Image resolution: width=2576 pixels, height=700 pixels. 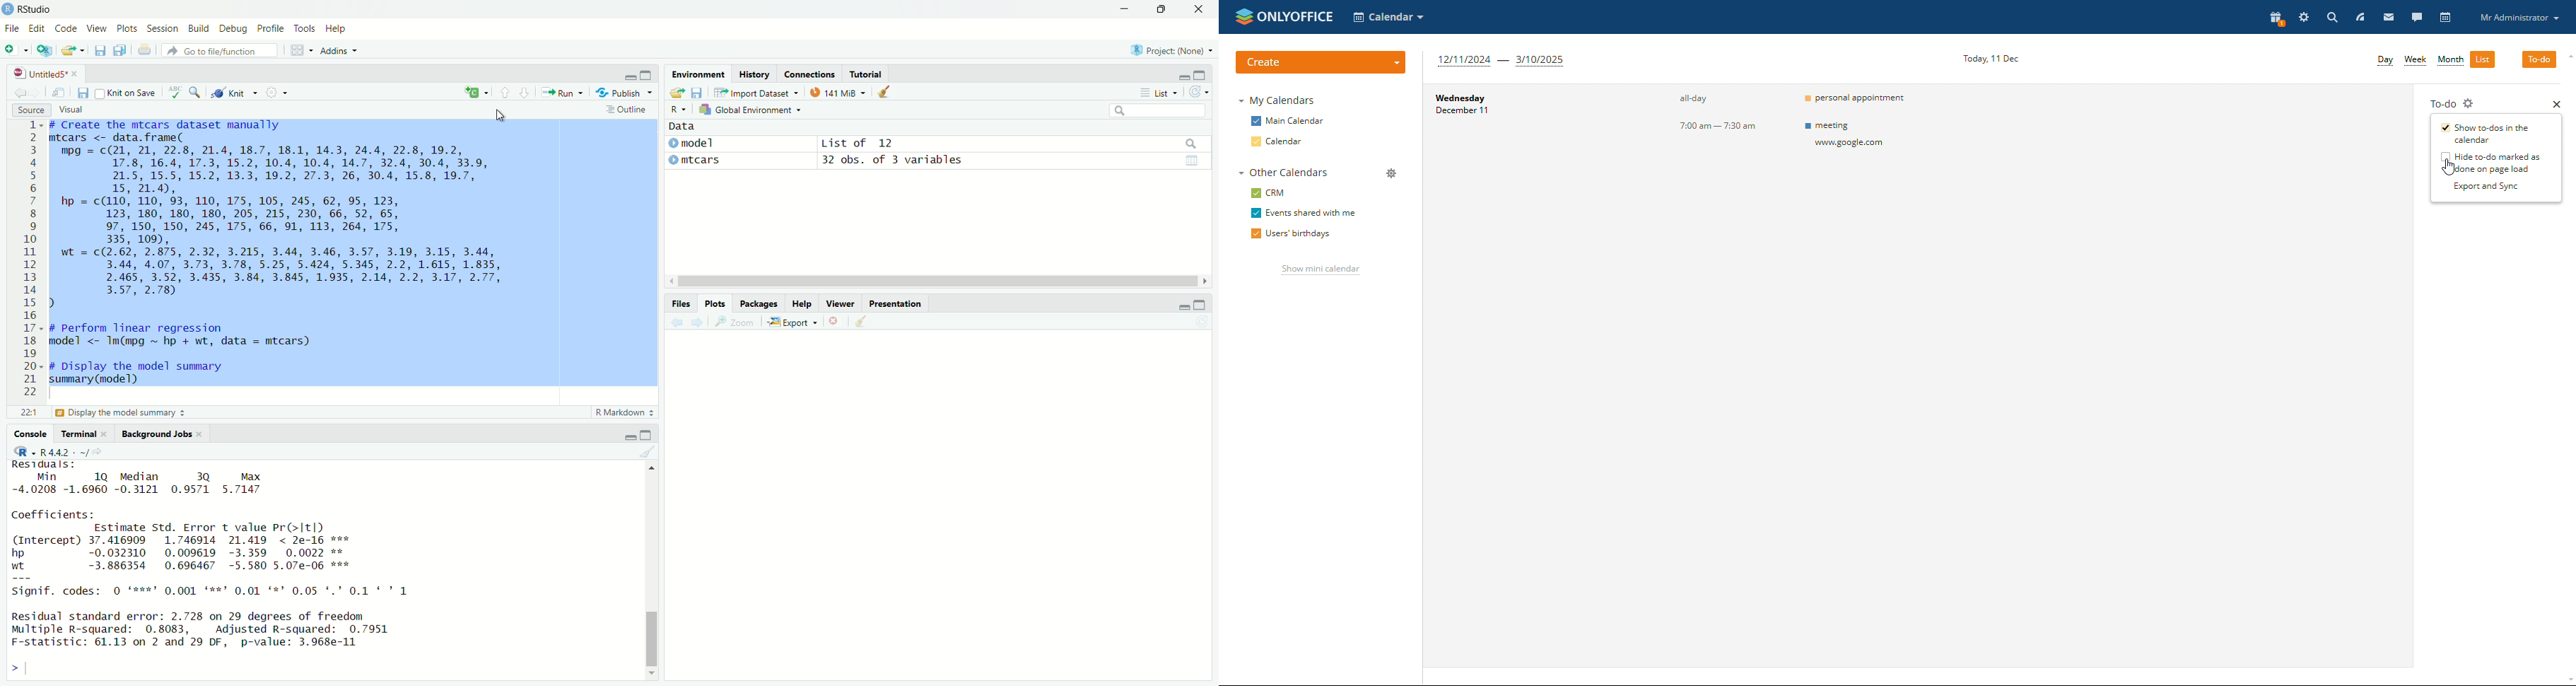 I want to click on export, so click(x=793, y=323).